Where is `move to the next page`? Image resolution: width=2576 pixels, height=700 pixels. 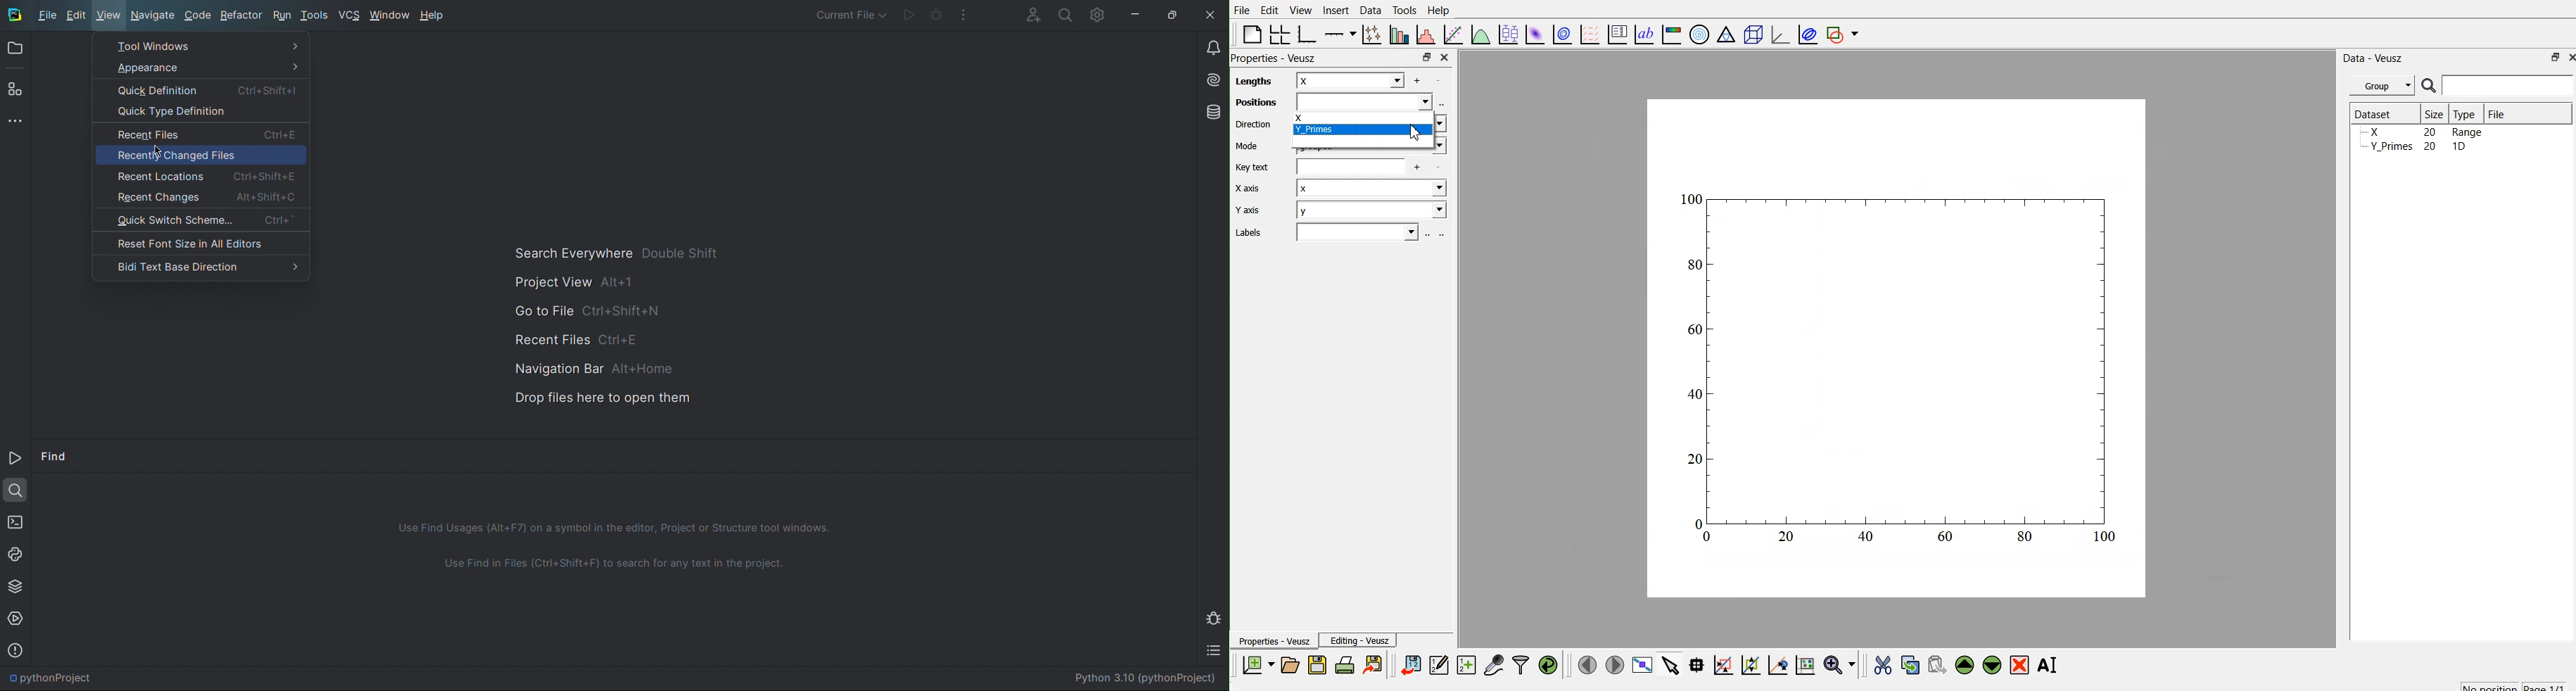
move to the next page is located at coordinates (1613, 664).